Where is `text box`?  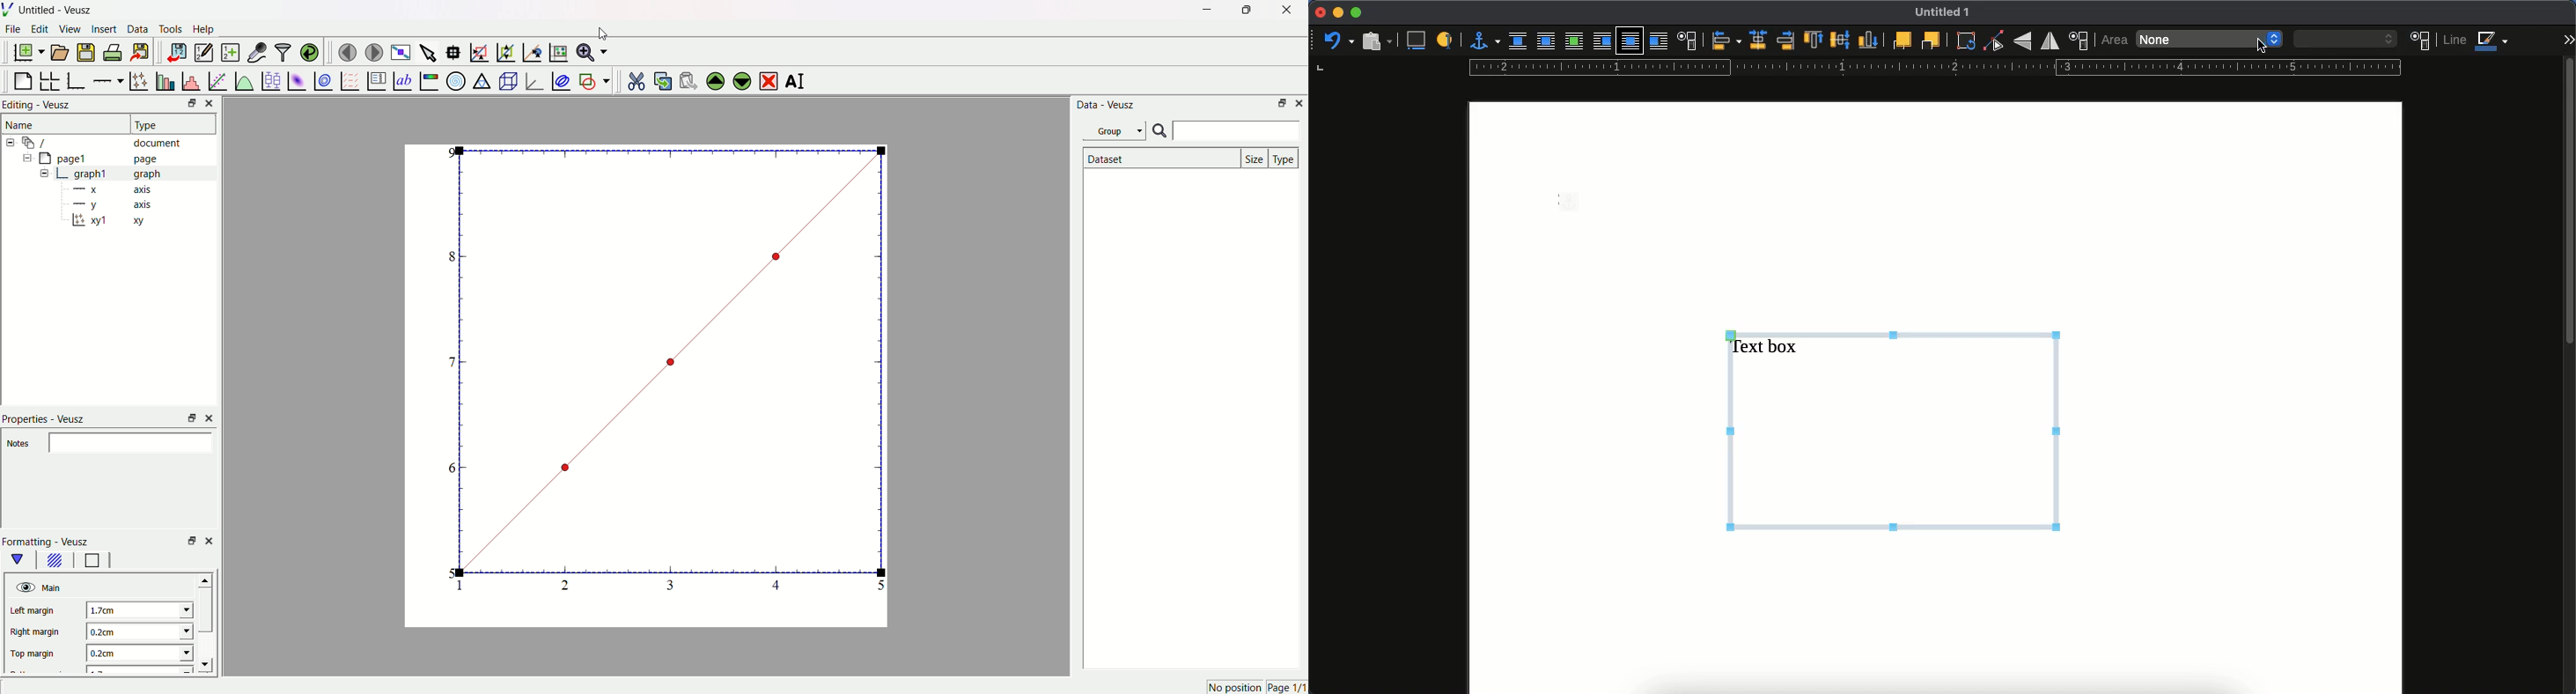
text box is located at coordinates (1895, 428).